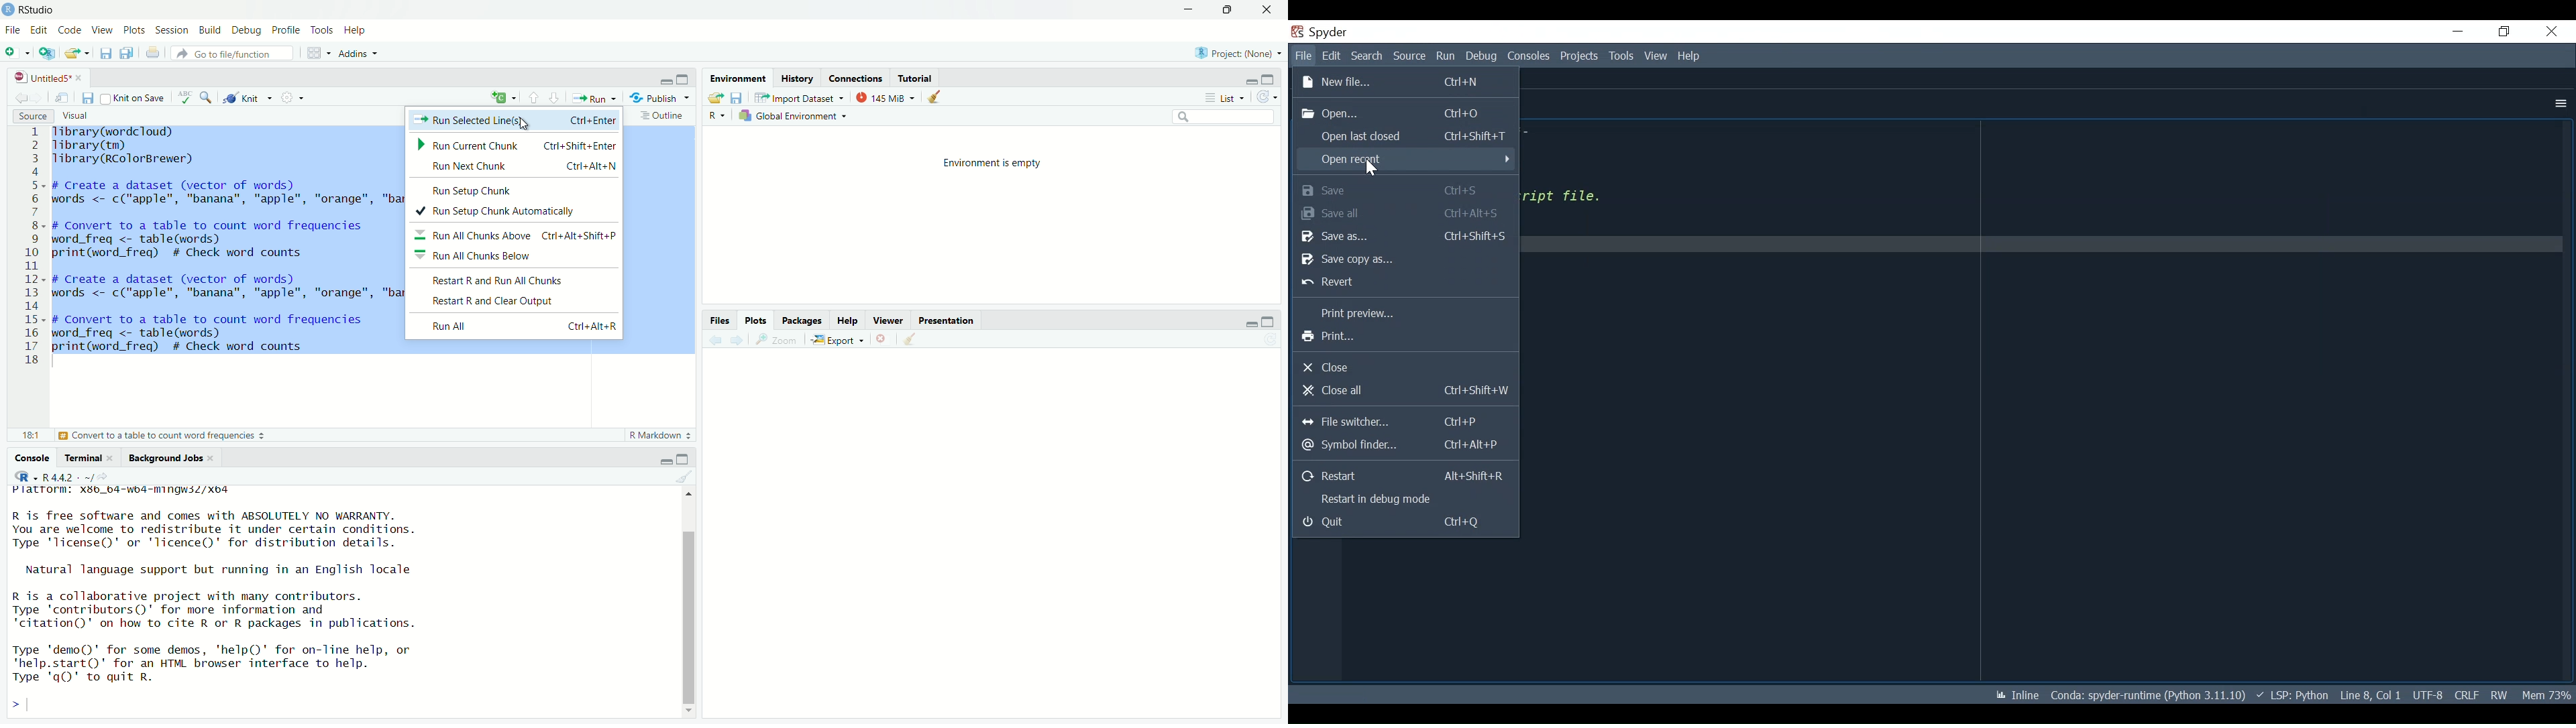  I want to click on Close, so click(1403, 369).